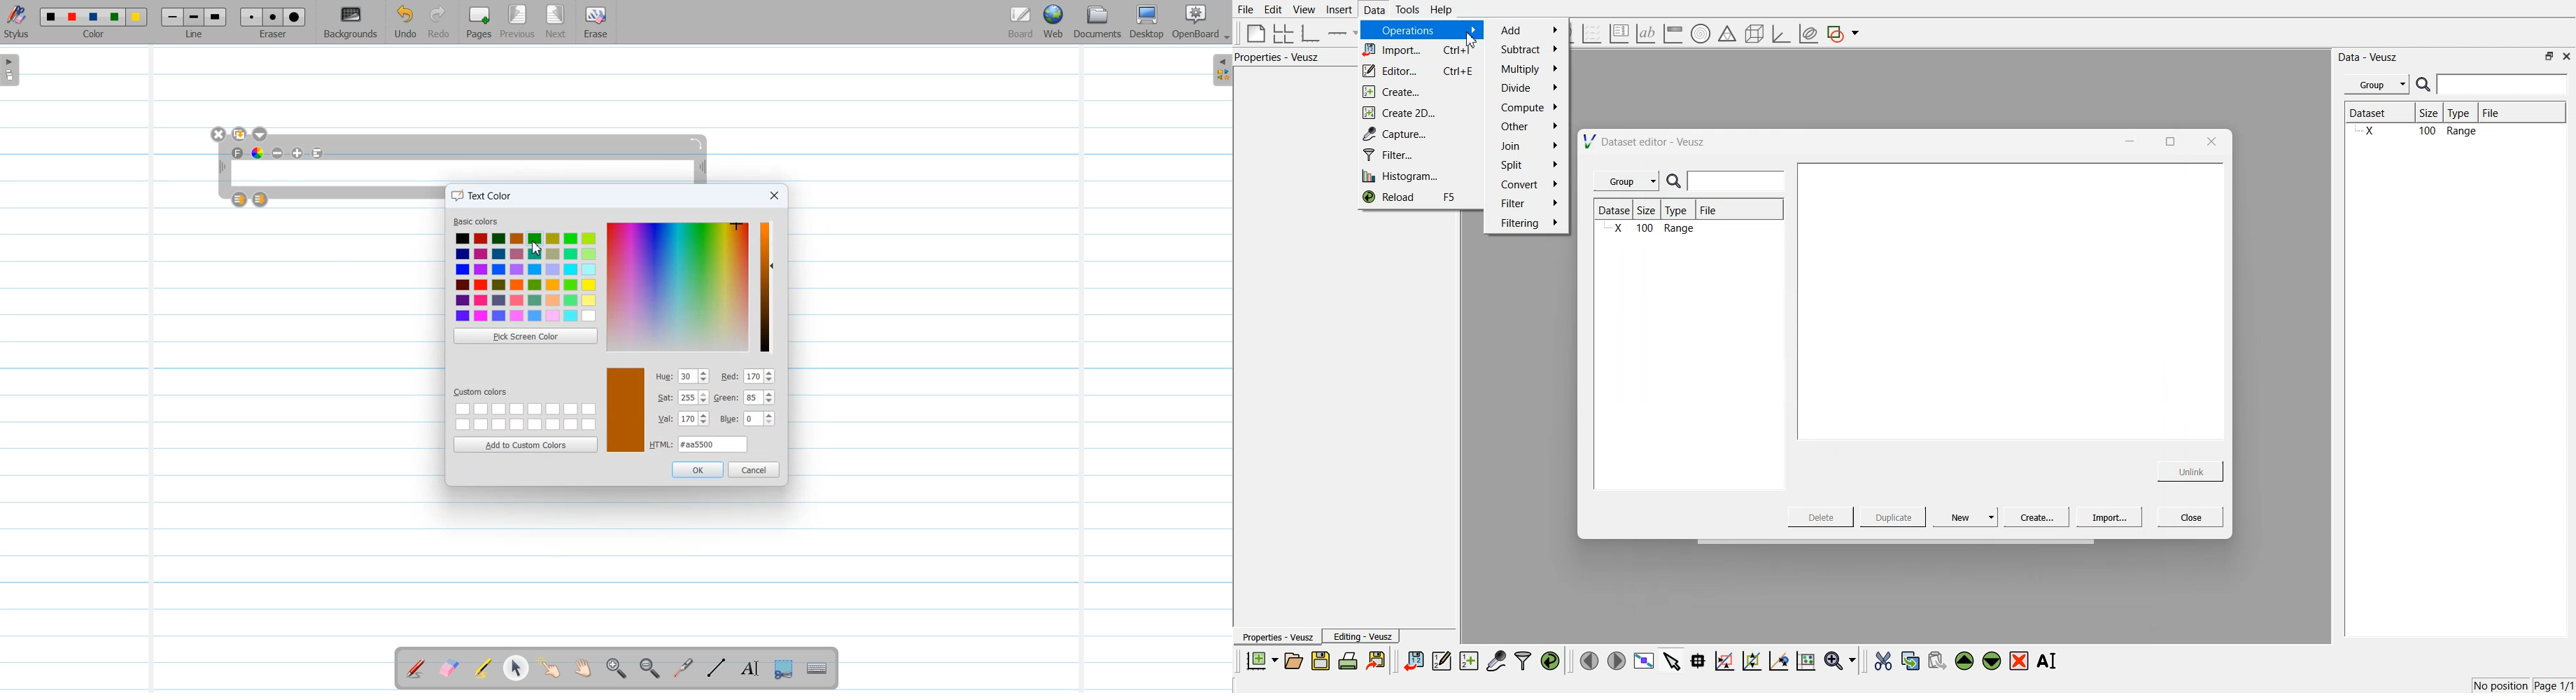 Image resolution: width=2576 pixels, height=700 pixels. What do you see at coordinates (1966, 662) in the screenshot?
I see `move the selected widgets up` at bounding box center [1966, 662].